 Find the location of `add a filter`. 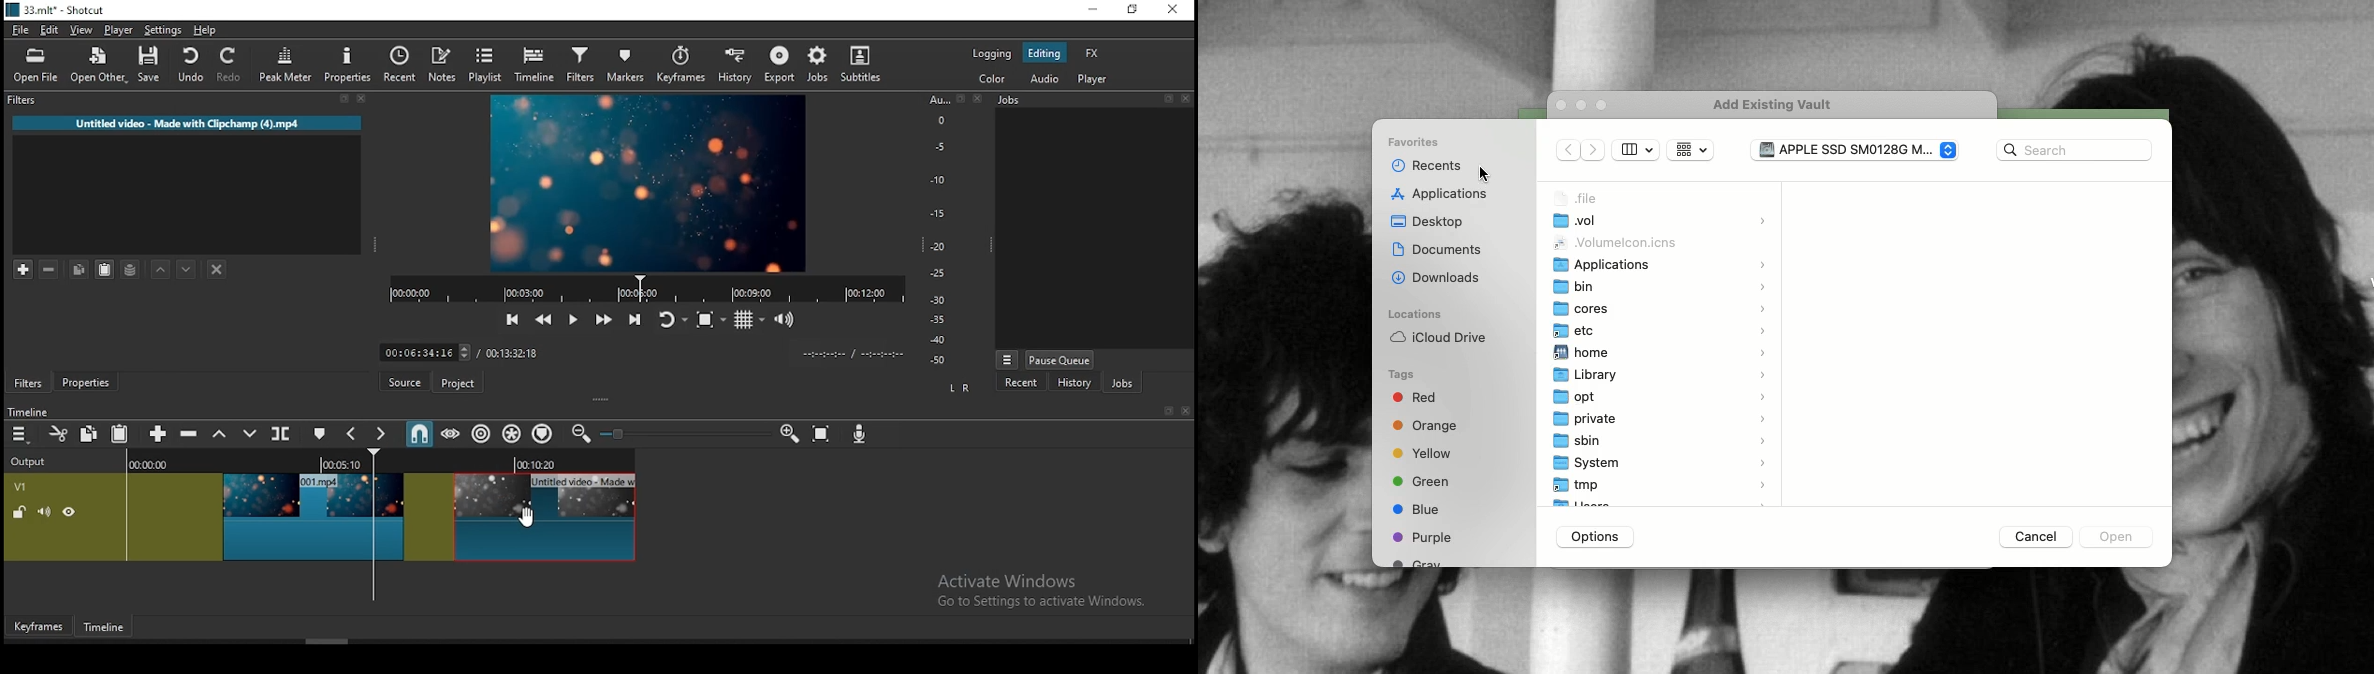

add a filter is located at coordinates (25, 270).